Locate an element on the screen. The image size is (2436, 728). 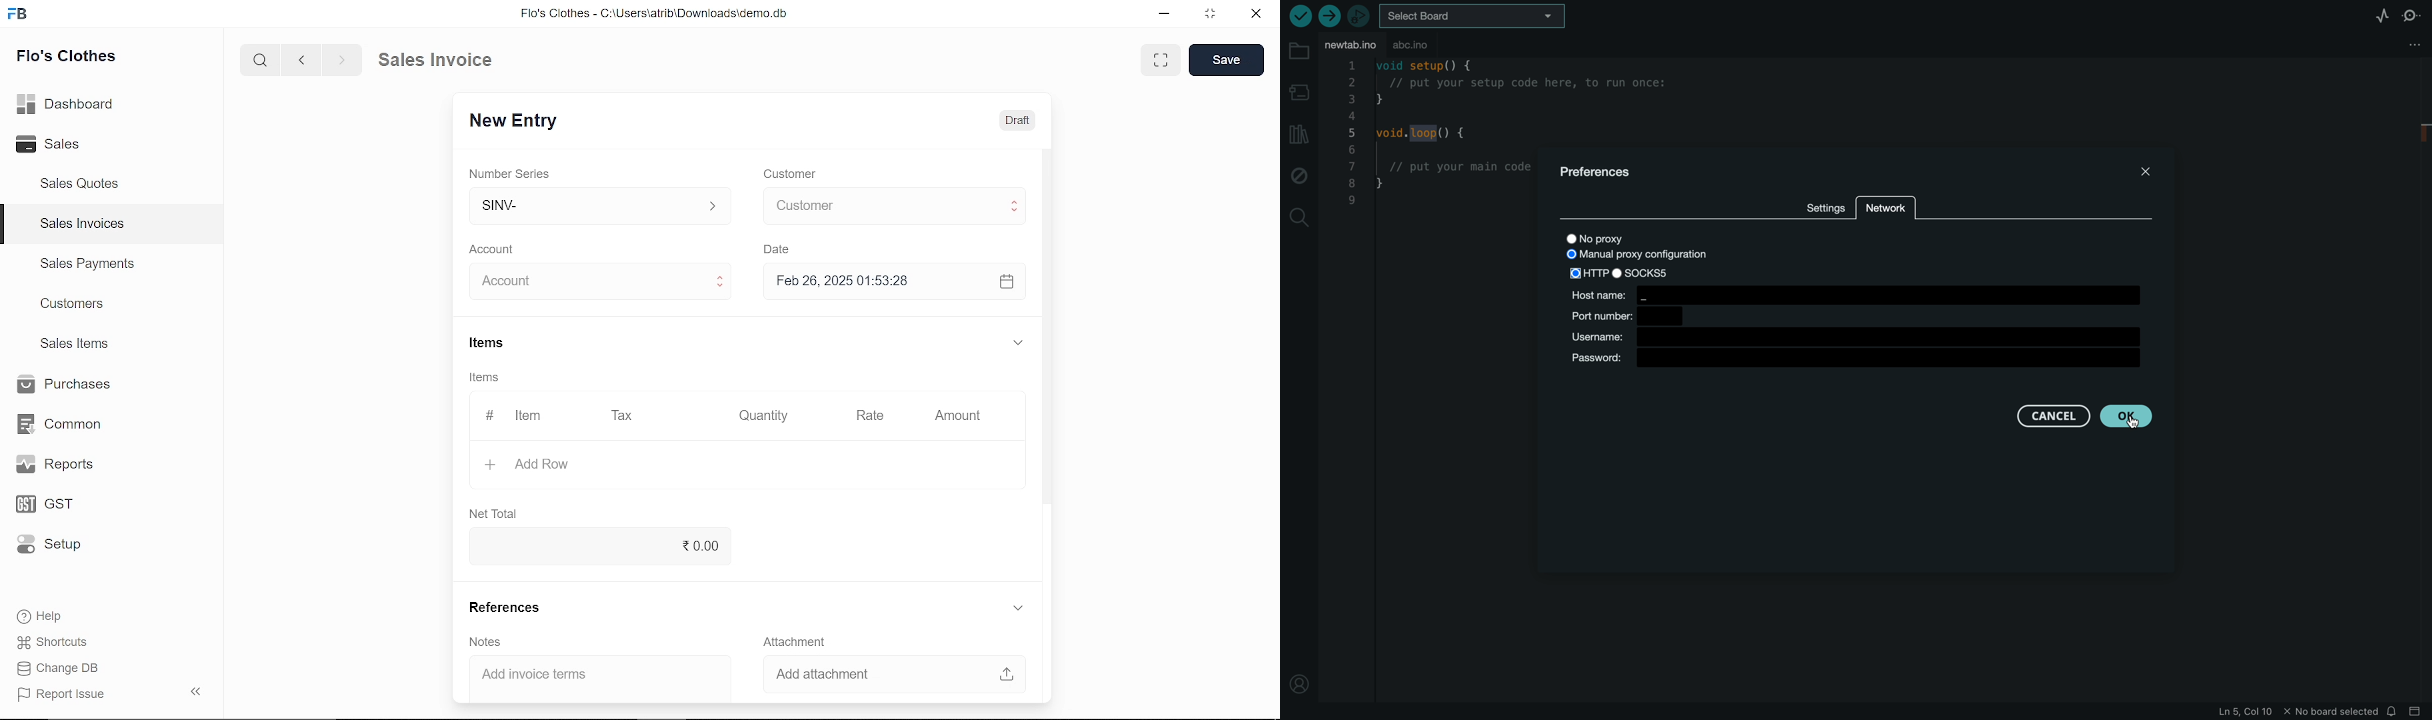
GST is located at coordinates (62, 505).